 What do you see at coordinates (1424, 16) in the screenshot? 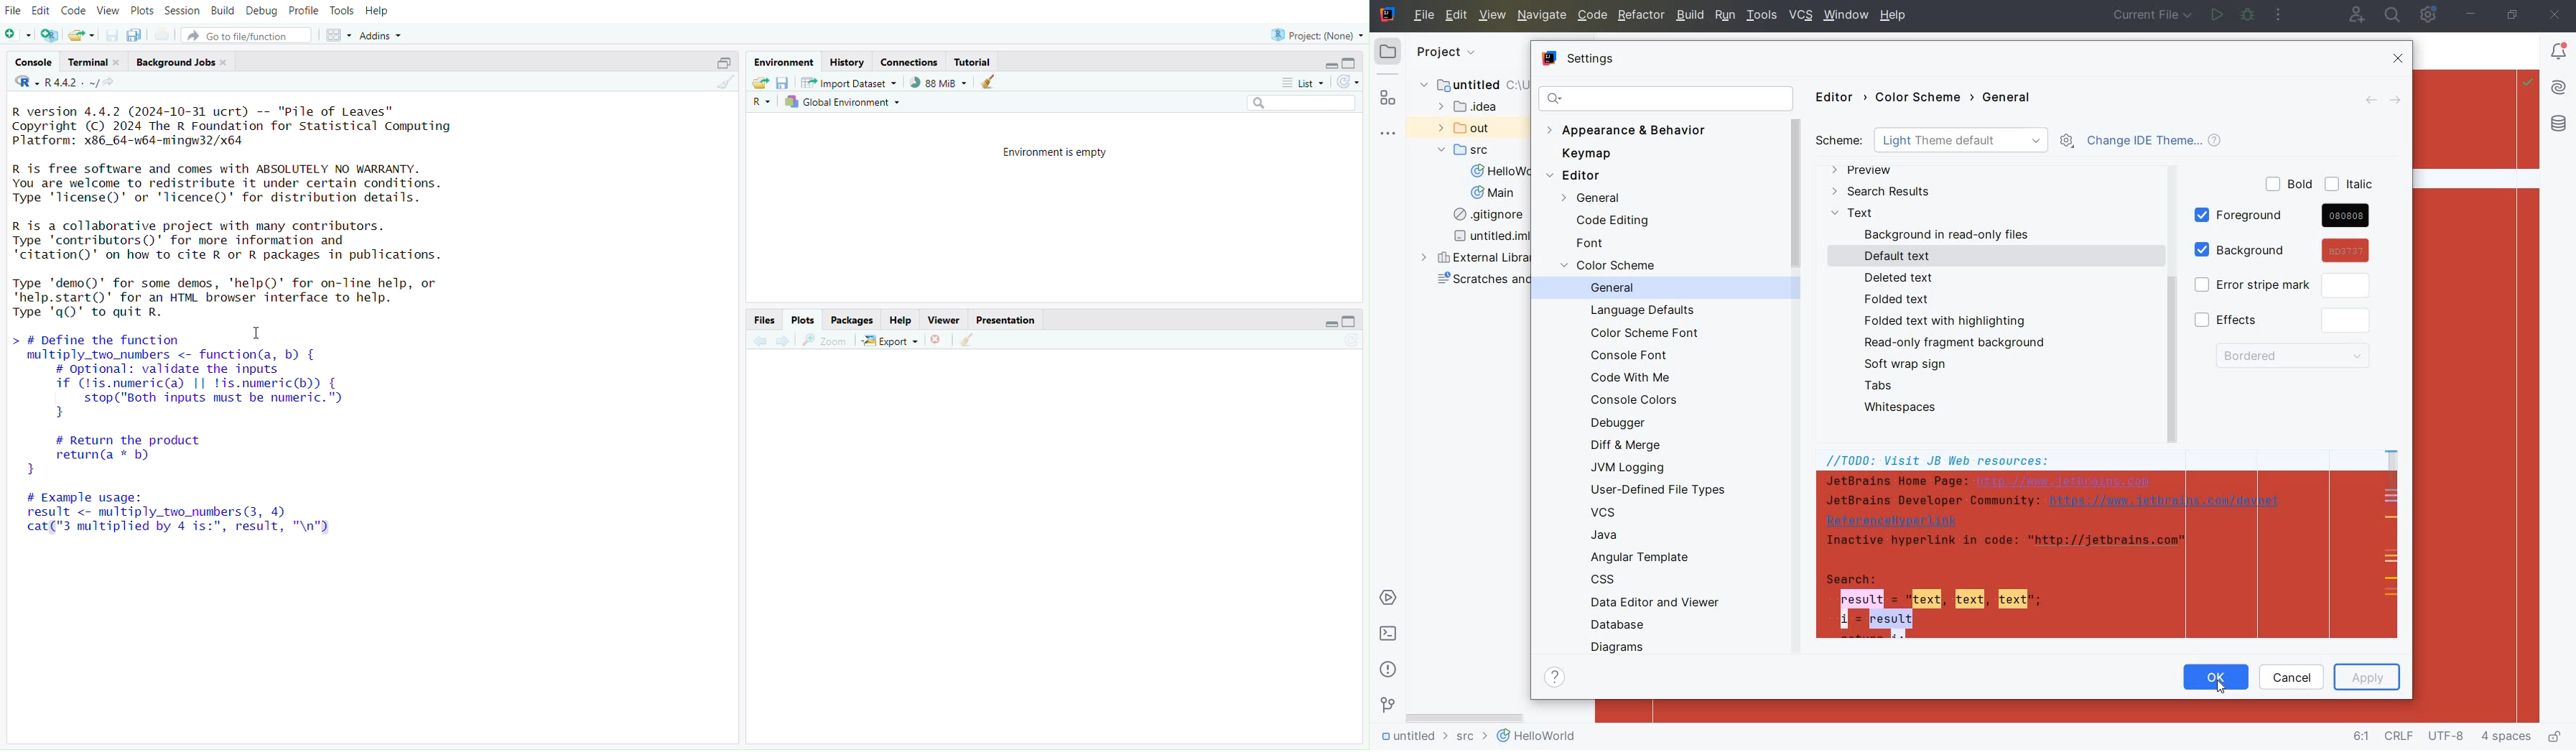
I see `file` at bounding box center [1424, 16].